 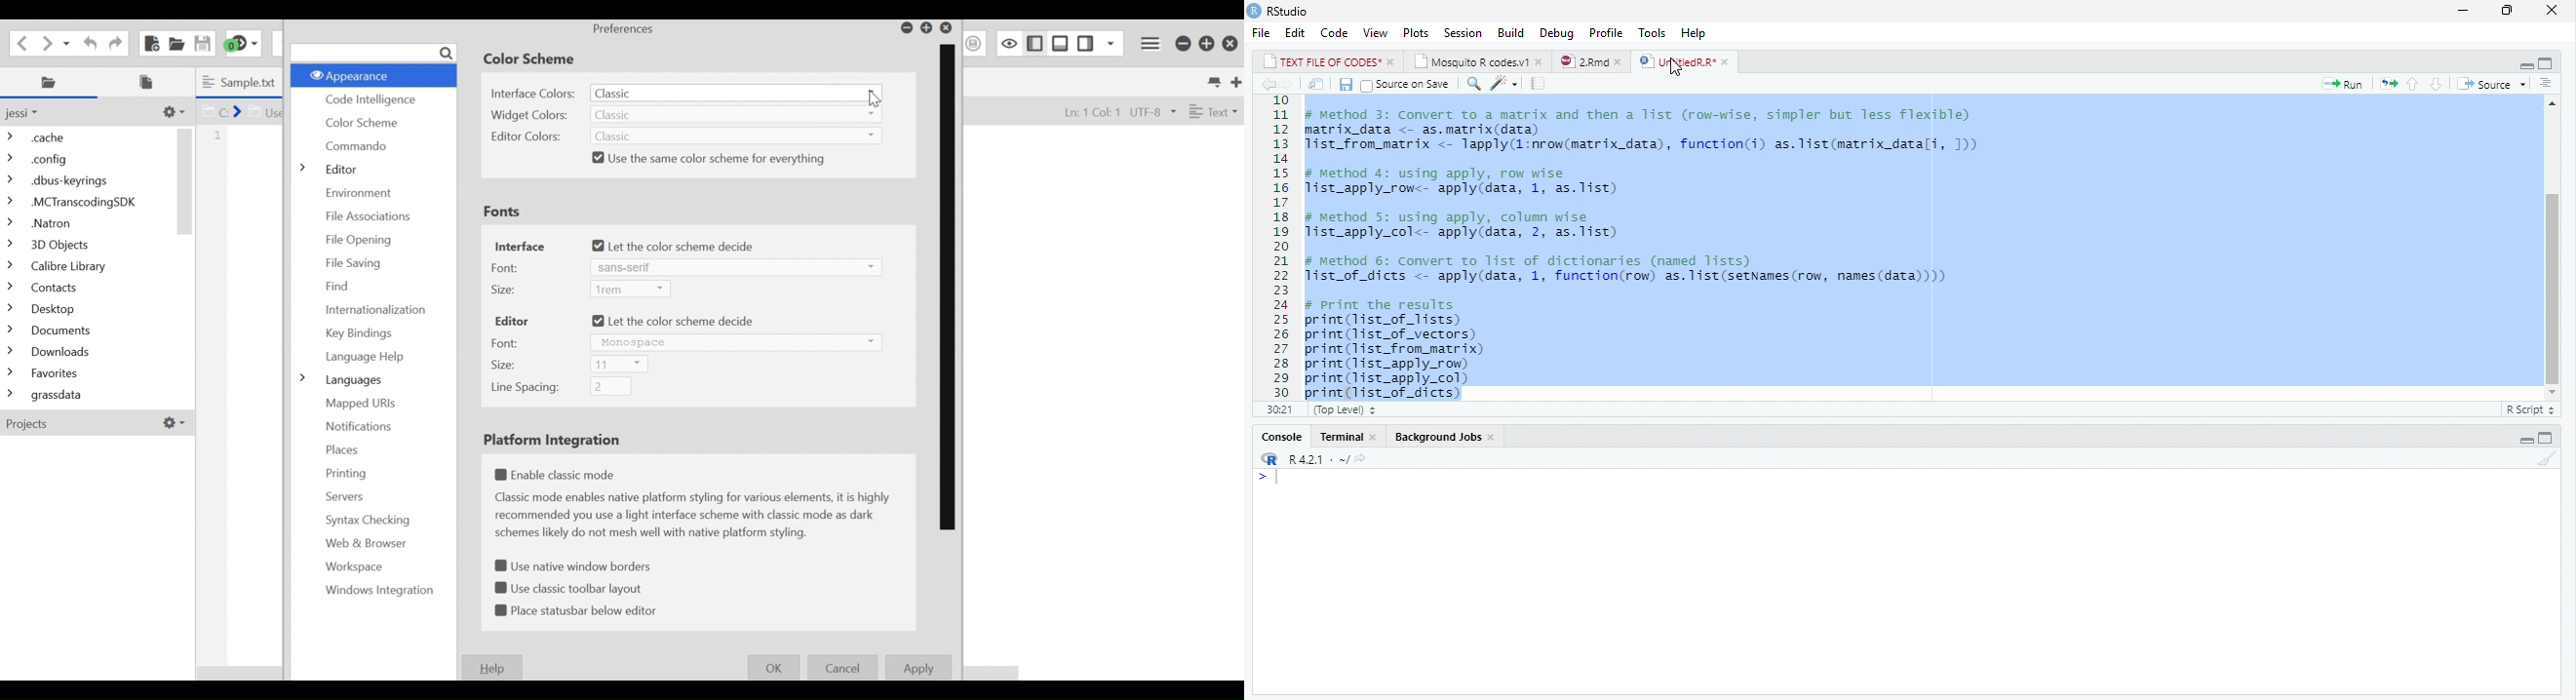 I want to click on source on save, so click(x=1406, y=84).